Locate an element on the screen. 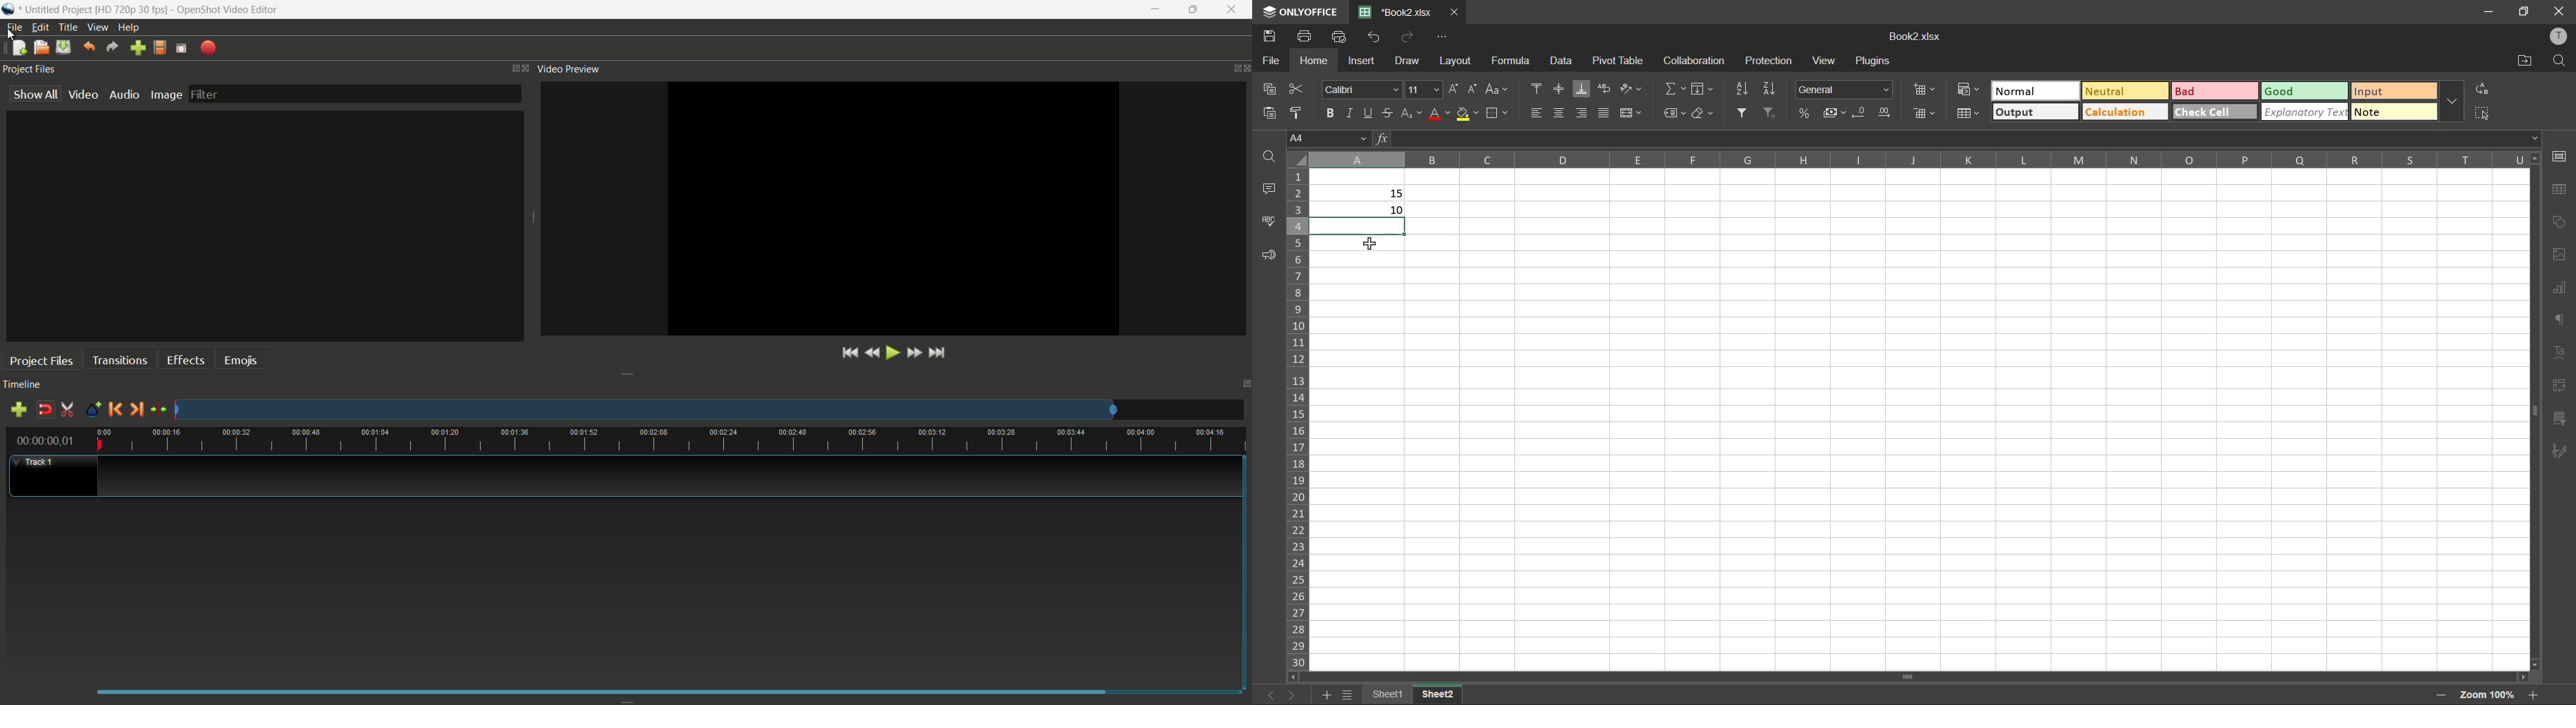  close tab is located at coordinates (1453, 11).